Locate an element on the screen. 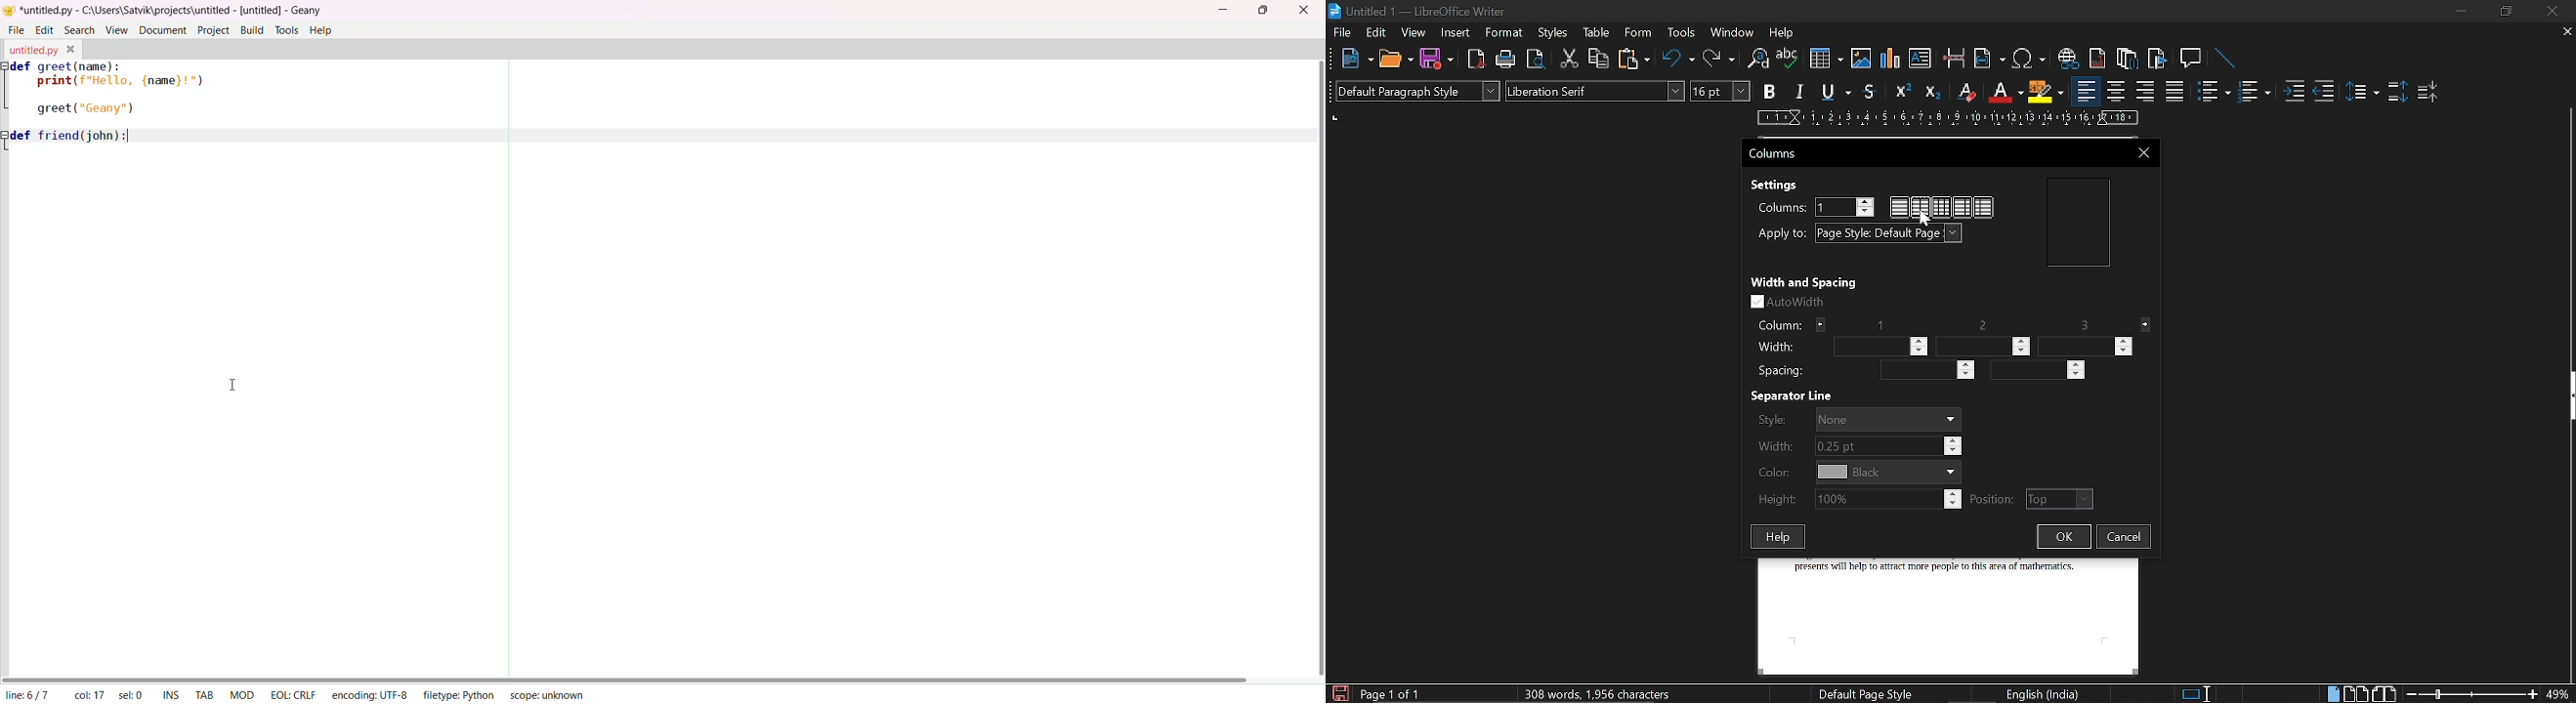 Image resolution: width=2576 pixels, height=728 pixels. single Column style is located at coordinates (1899, 208).